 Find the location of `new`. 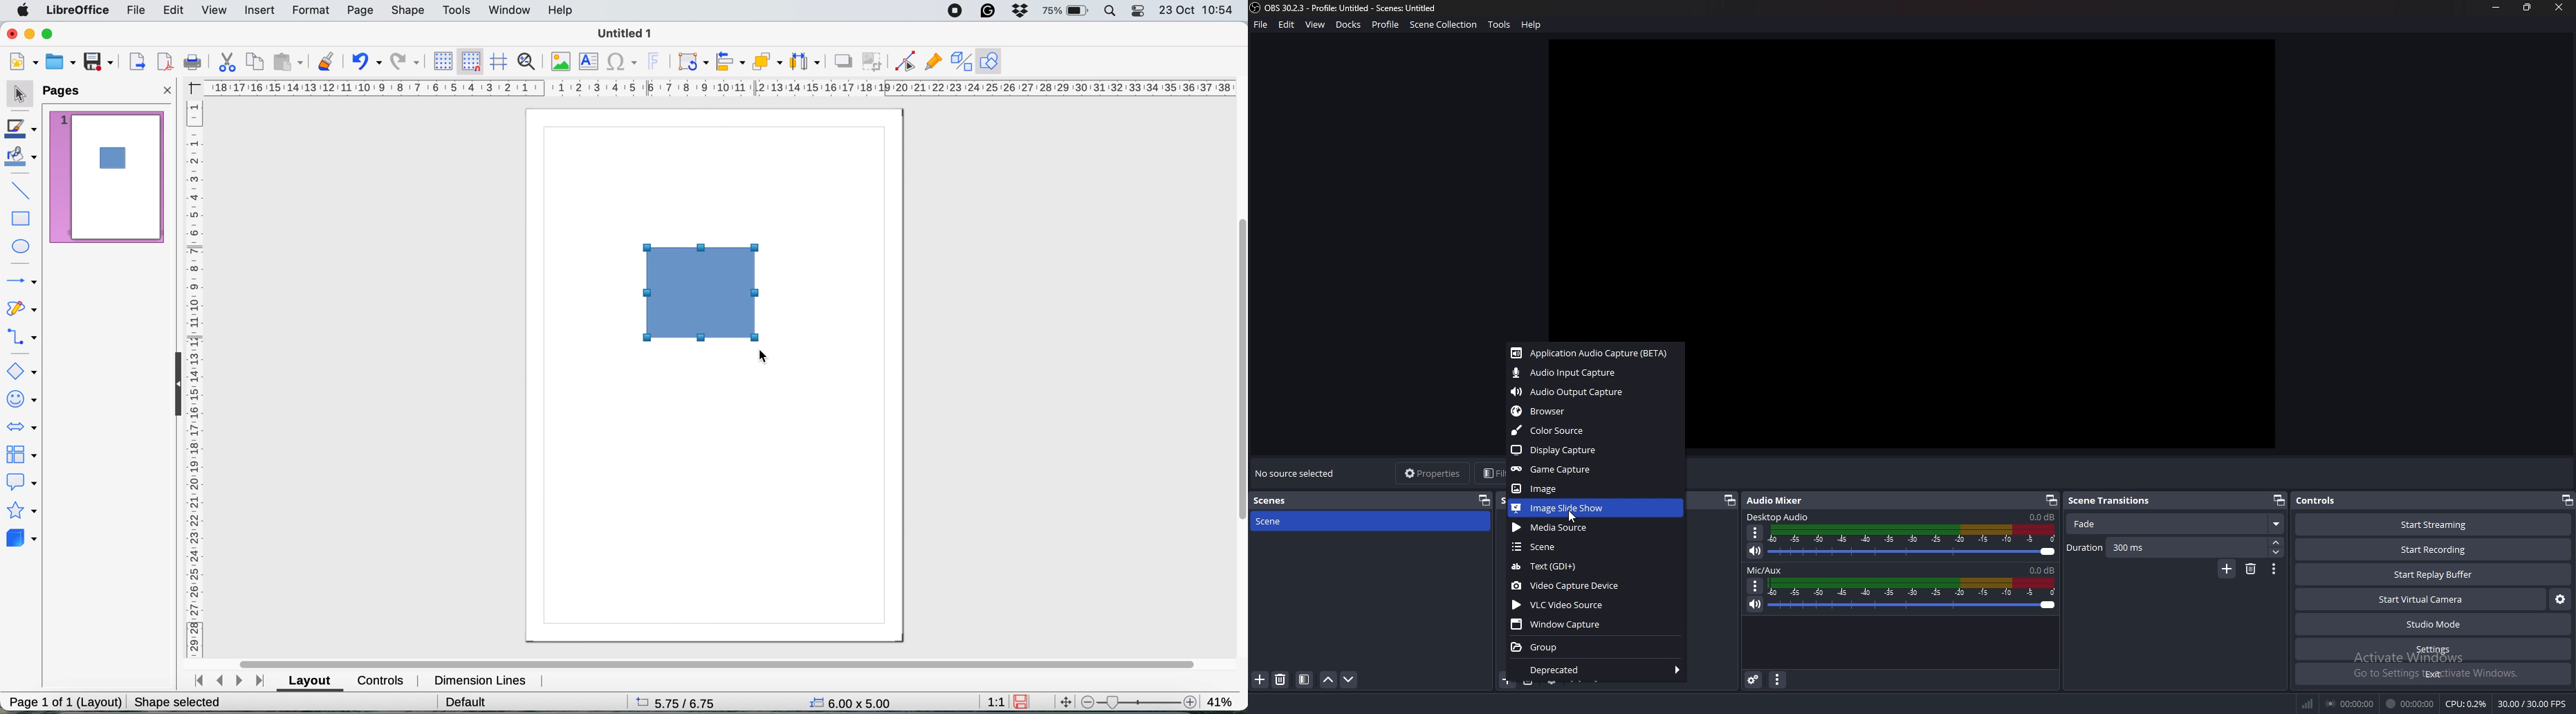

new is located at coordinates (24, 62).